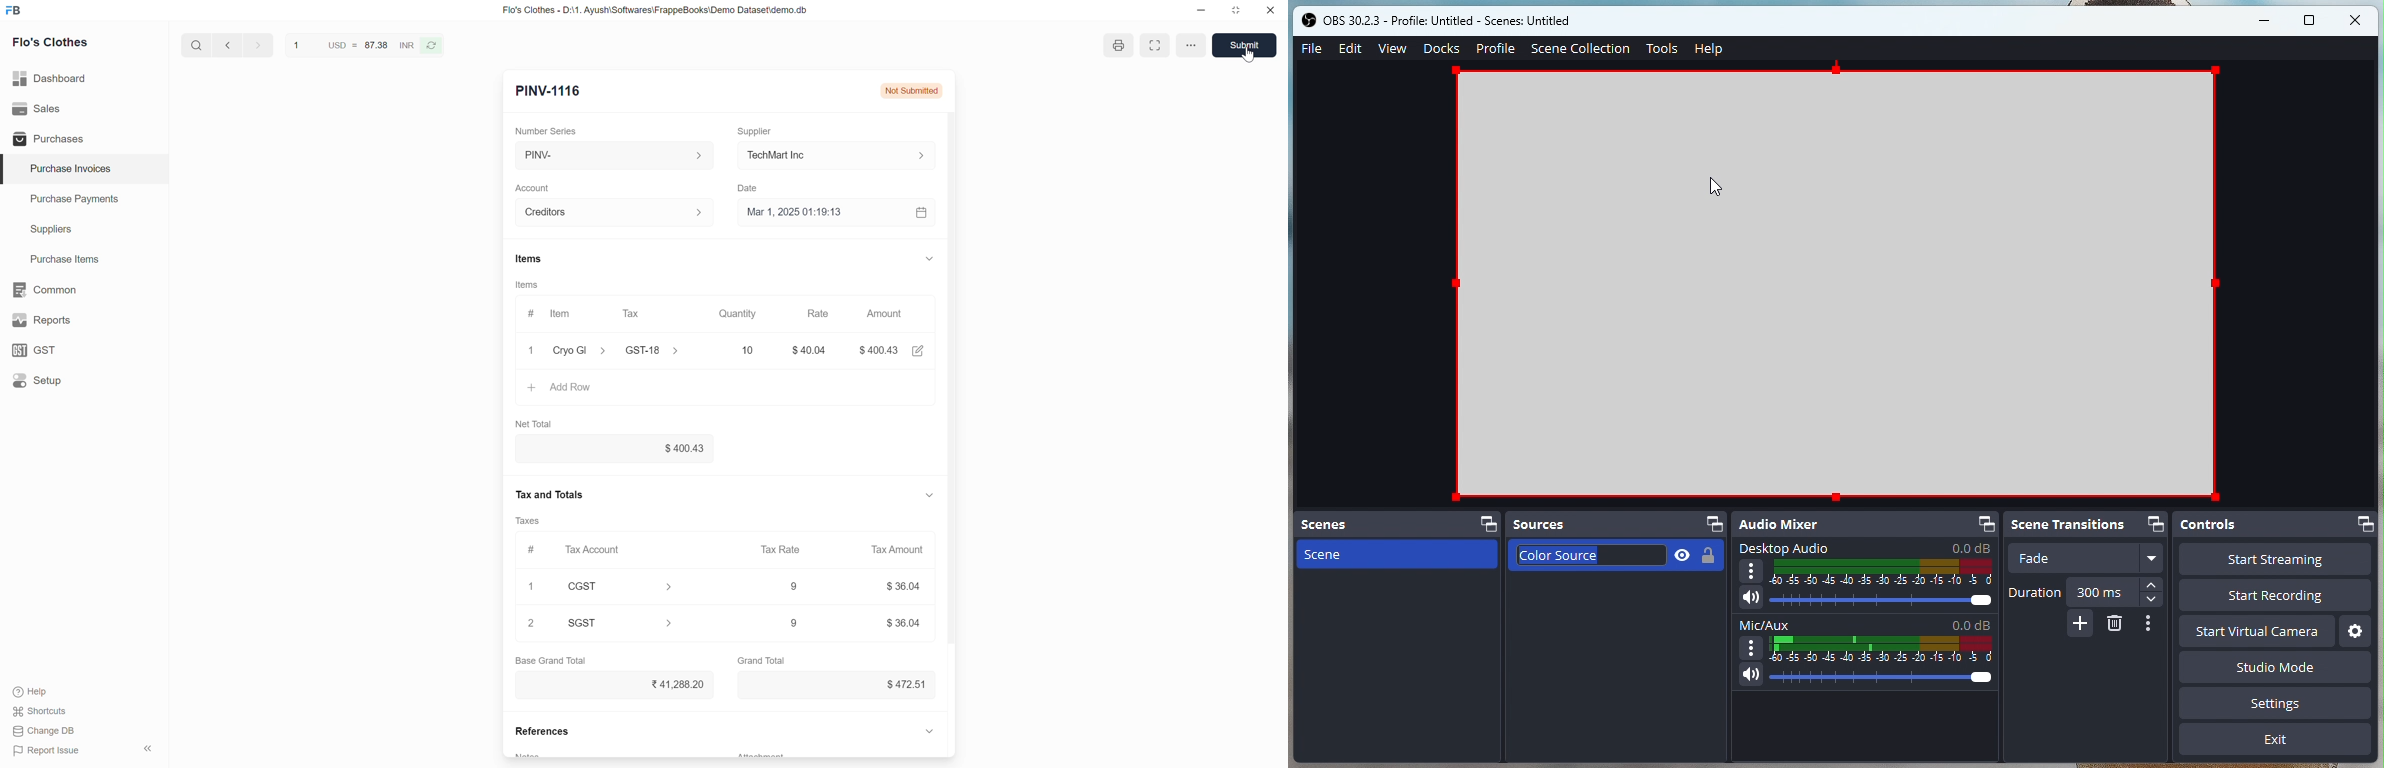  What do you see at coordinates (1393, 554) in the screenshot?
I see `Scene` at bounding box center [1393, 554].